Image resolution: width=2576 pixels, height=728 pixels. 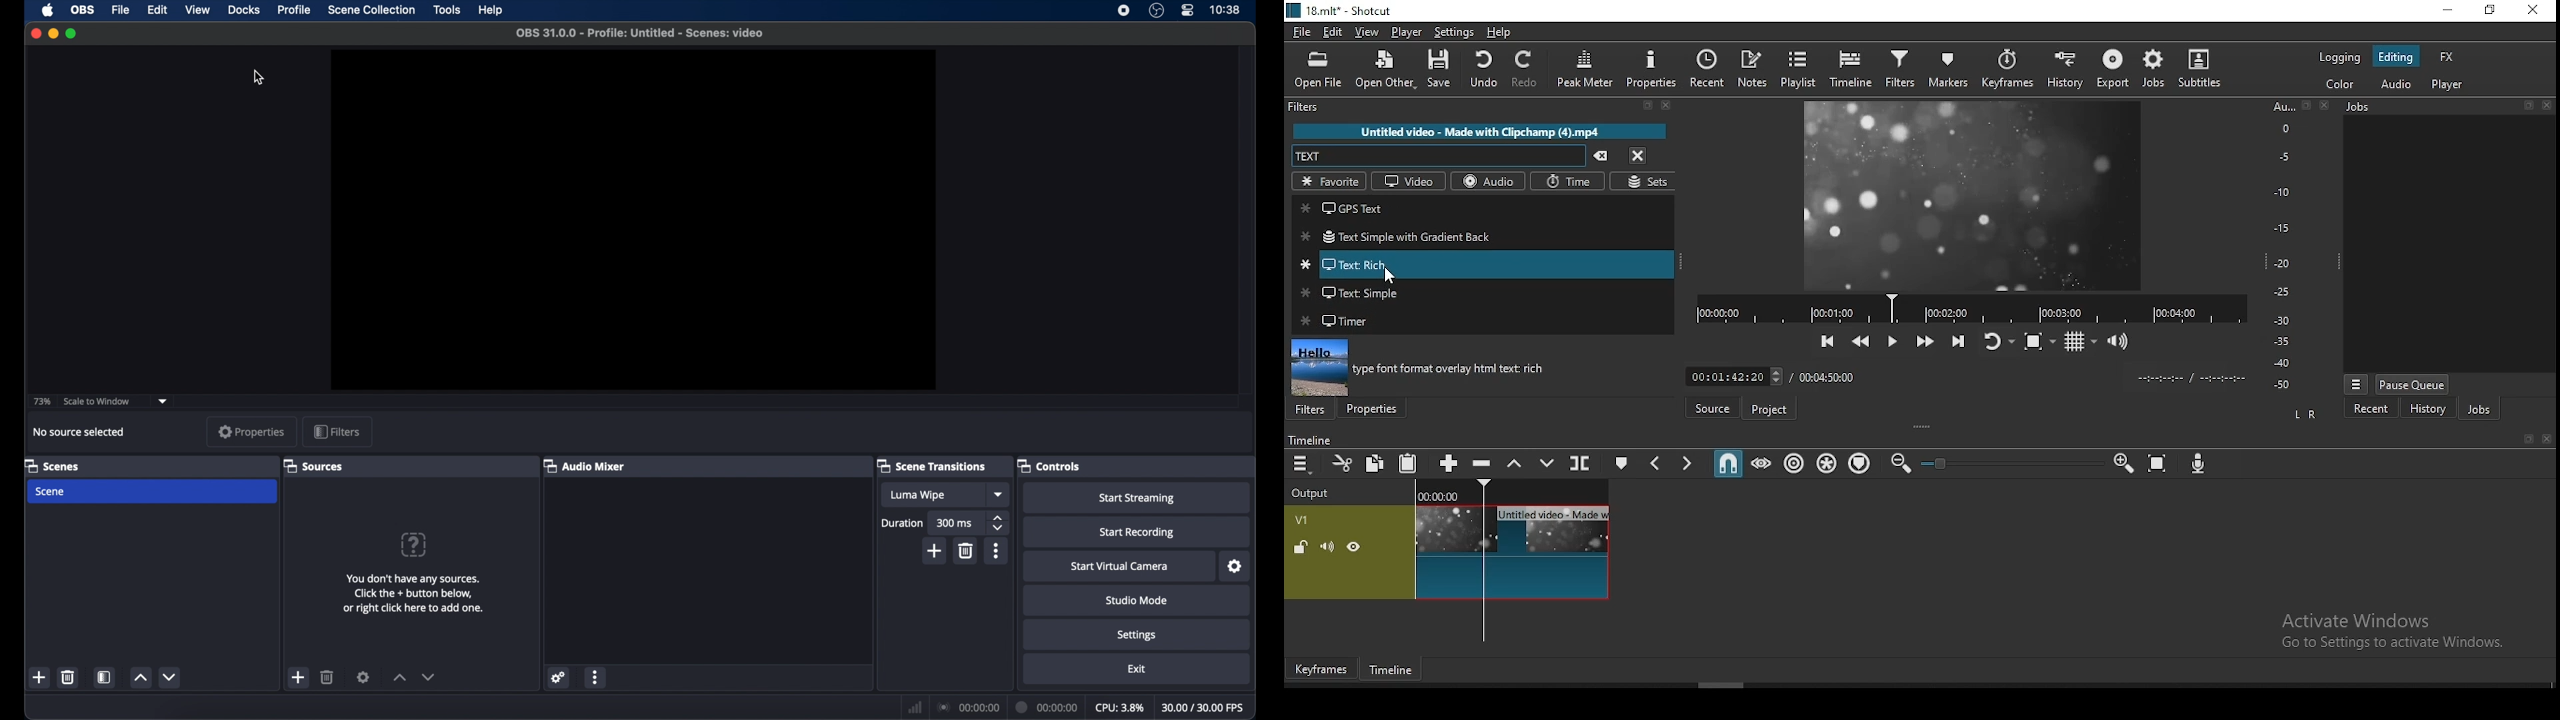 I want to click on increment, so click(x=140, y=679).